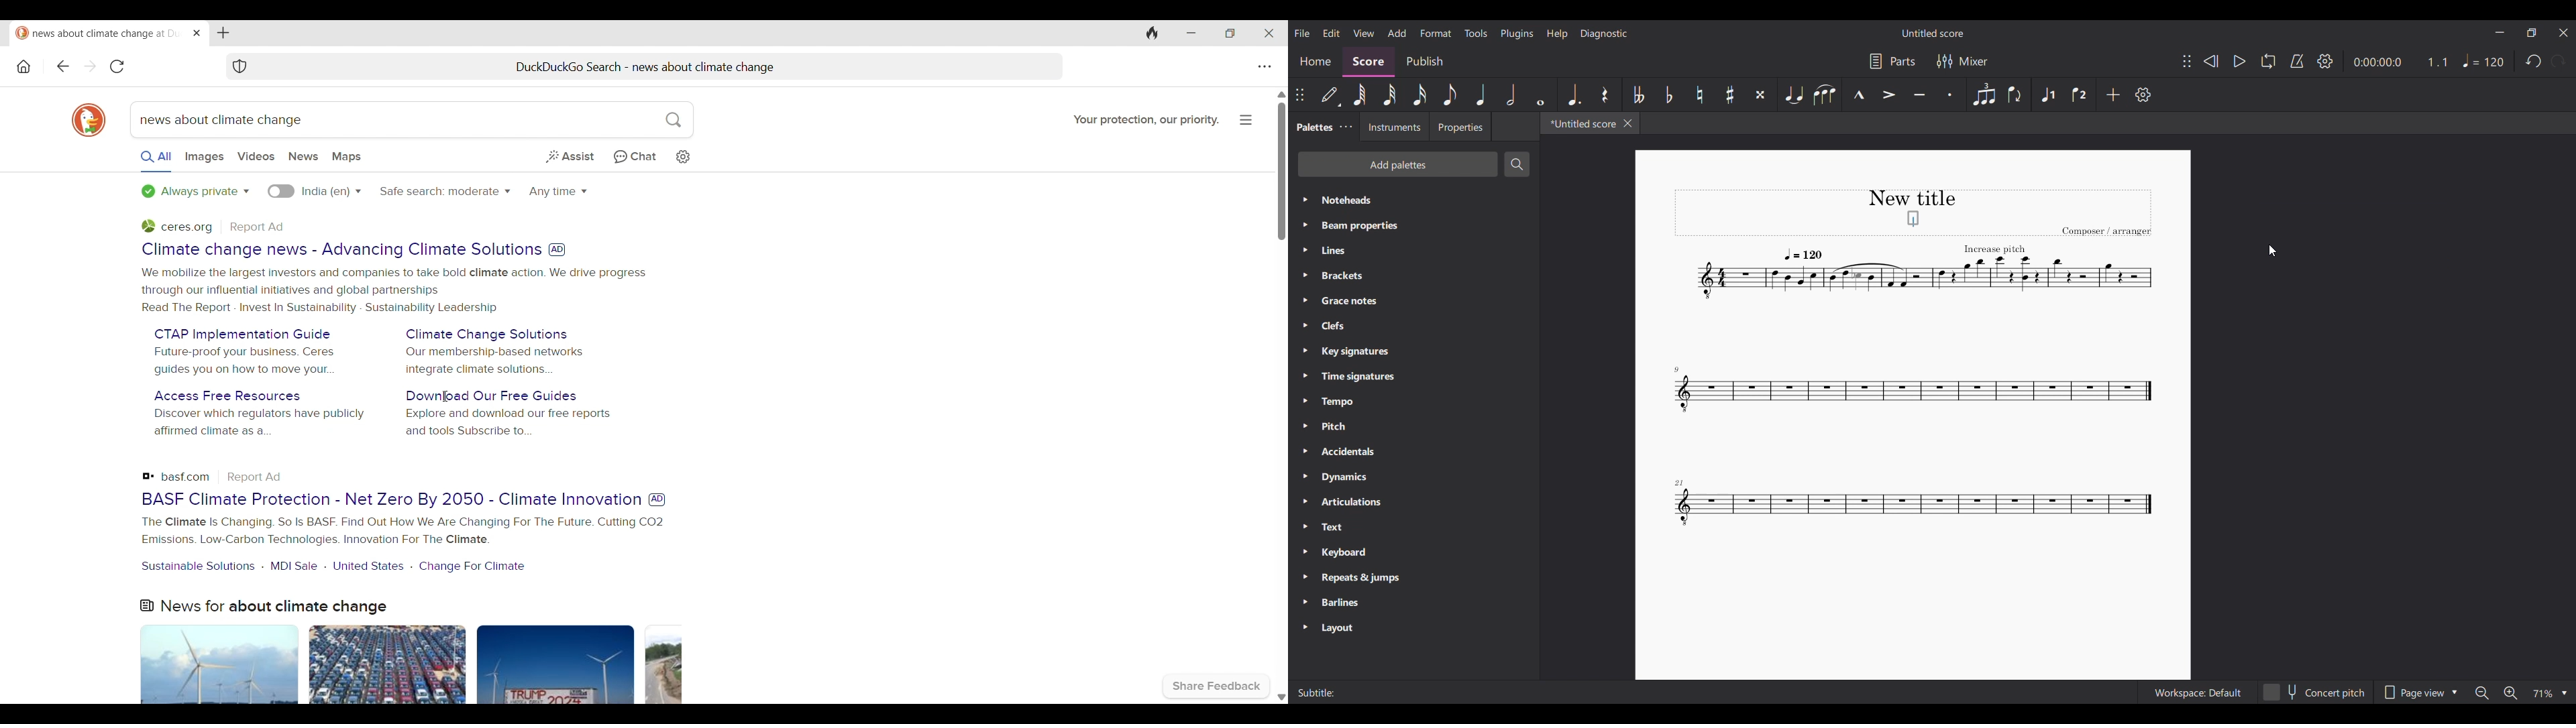 The width and height of the screenshot is (2576, 728). Describe the element at coordinates (89, 121) in the screenshot. I see `DuckDuckGo logo` at that location.